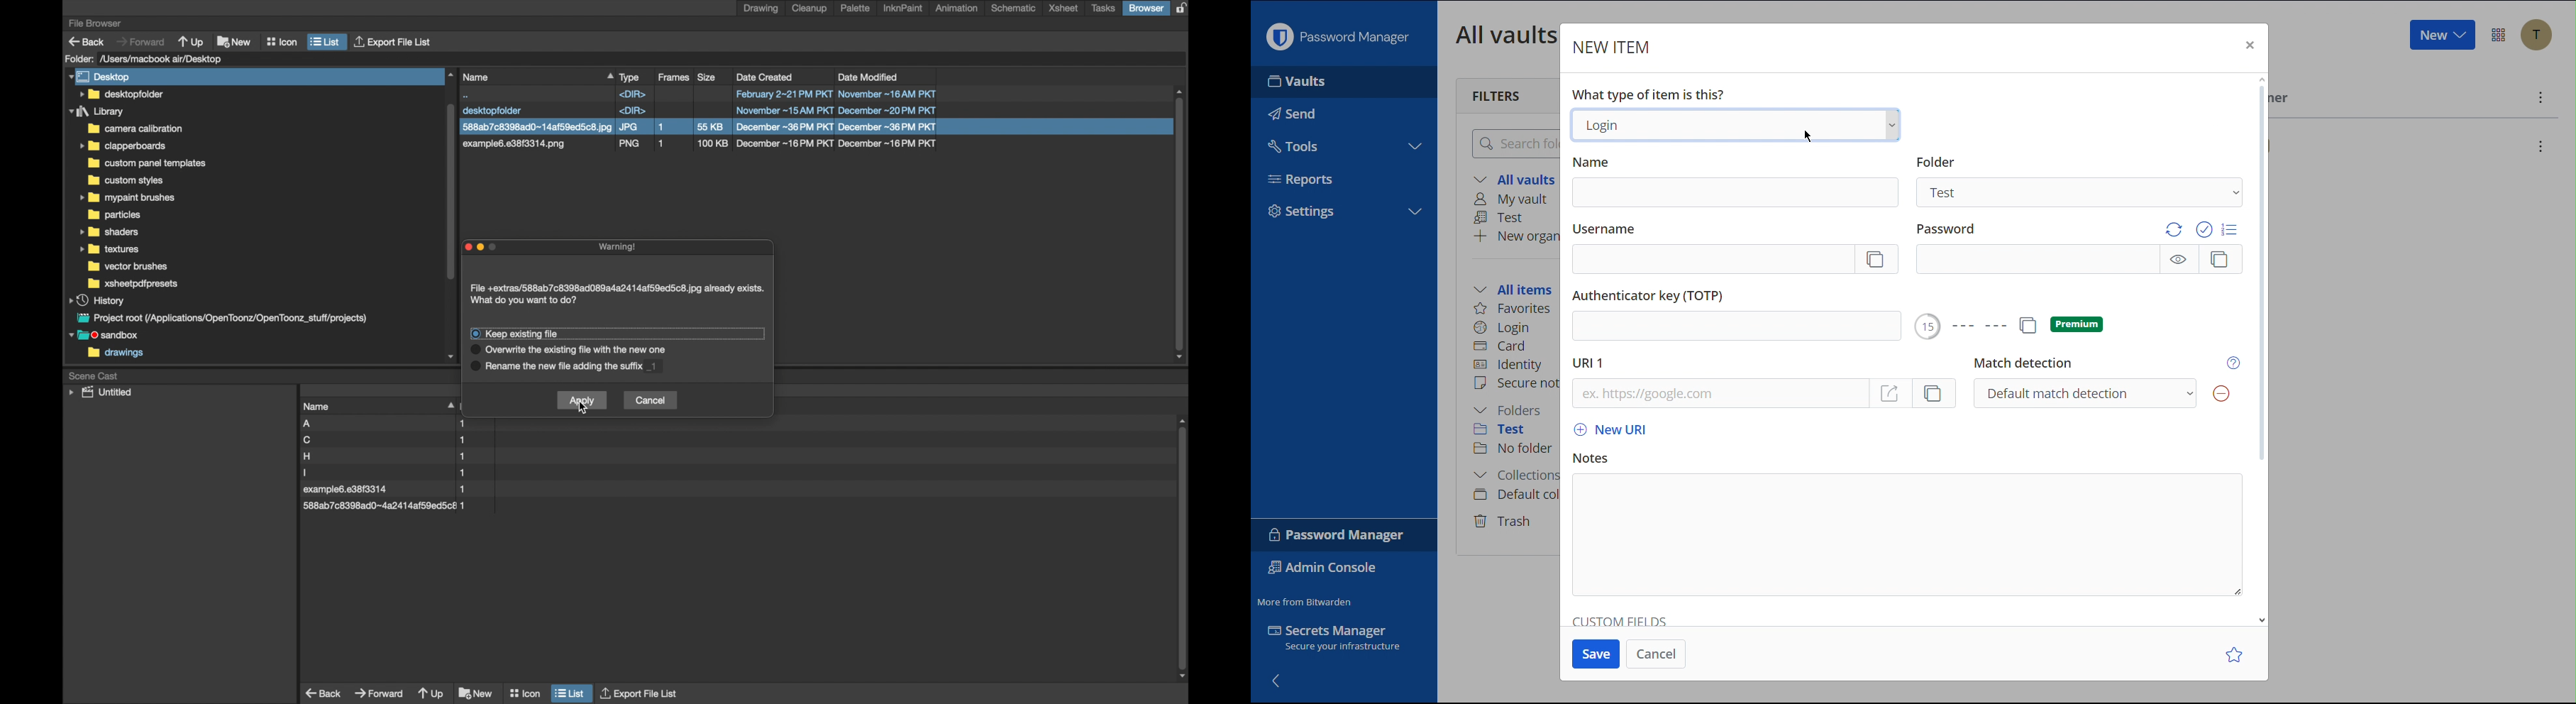  Describe the element at coordinates (1063, 8) in the screenshot. I see `xsheet` at that location.